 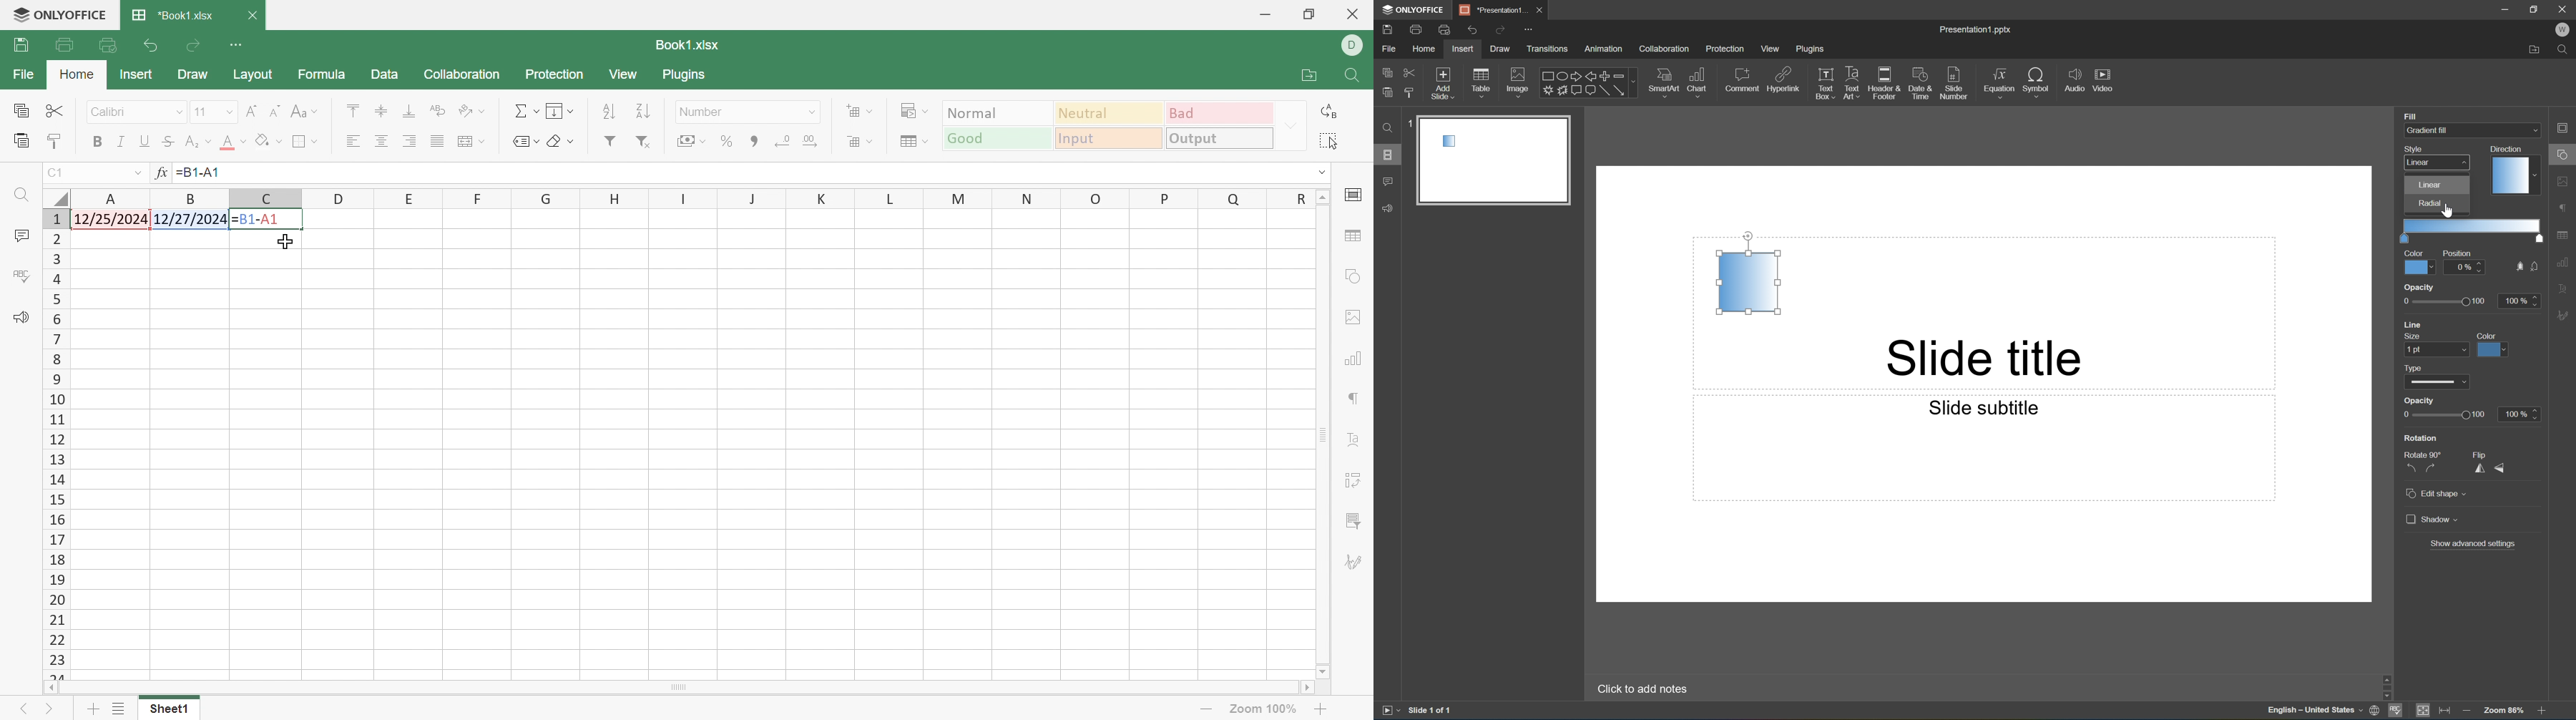 What do you see at coordinates (22, 317) in the screenshot?
I see `Feedback & Support` at bounding box center [22, 317].